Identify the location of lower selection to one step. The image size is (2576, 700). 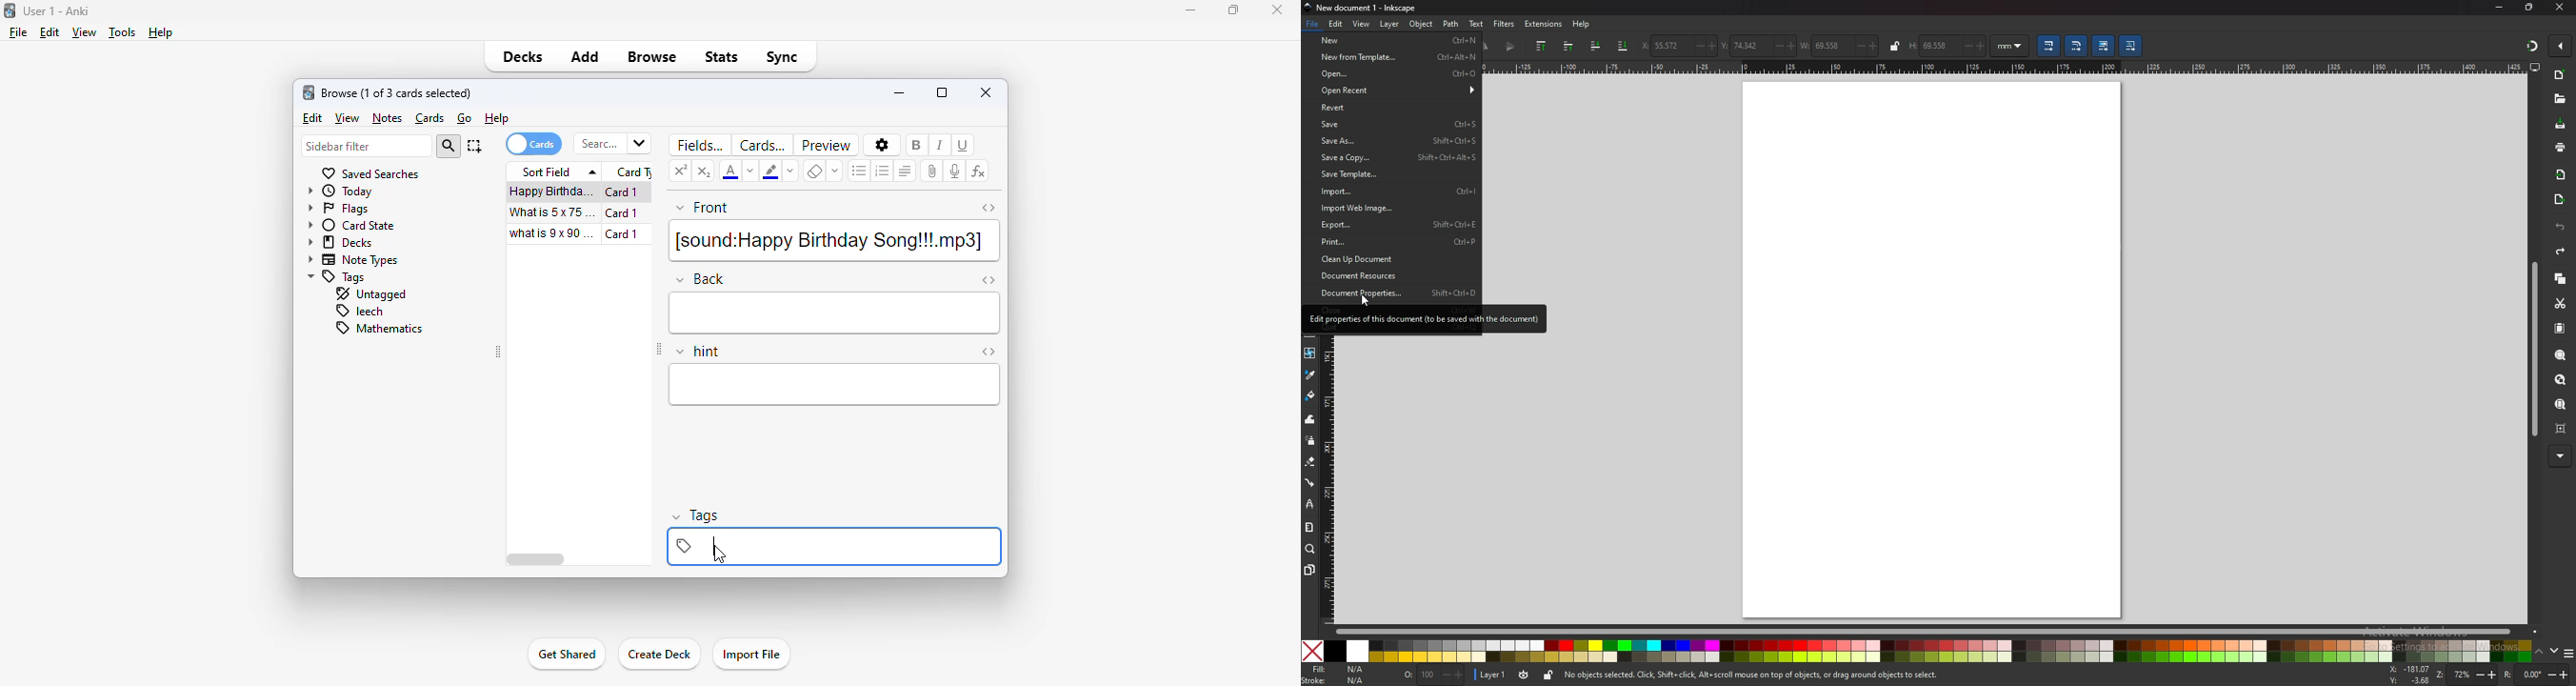
(1596, 46).